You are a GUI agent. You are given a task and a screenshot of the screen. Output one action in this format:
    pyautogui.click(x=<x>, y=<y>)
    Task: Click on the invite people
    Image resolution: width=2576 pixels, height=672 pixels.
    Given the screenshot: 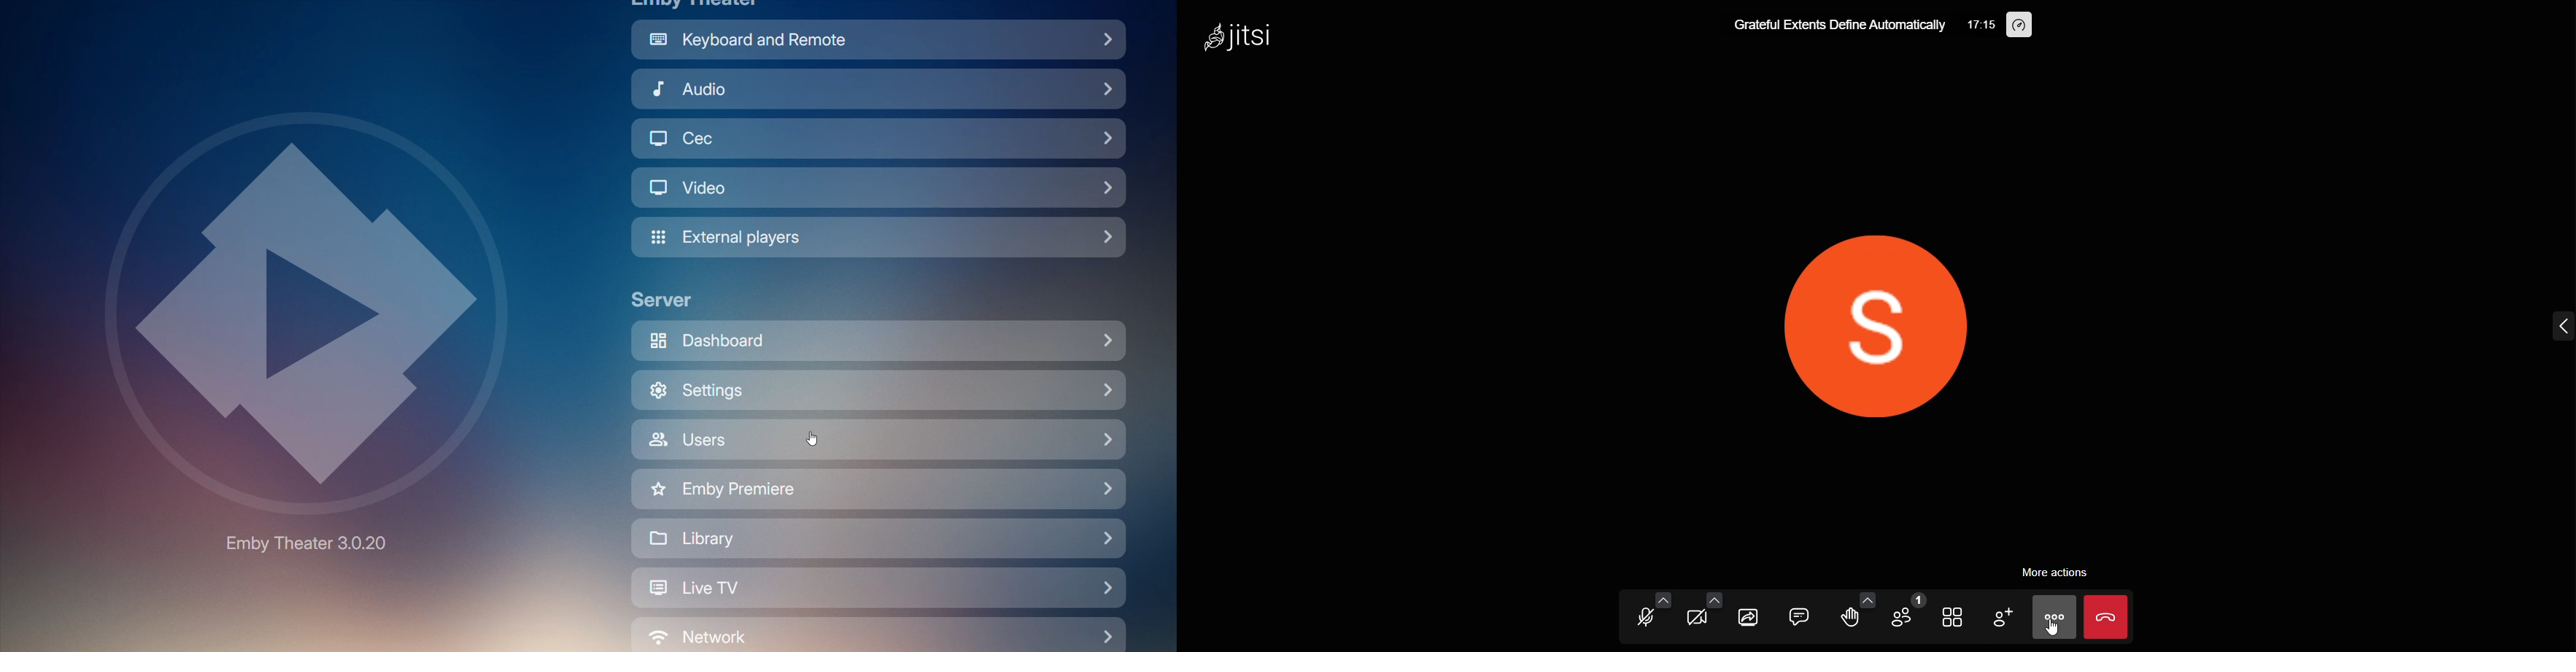 What is the action you would take?
    pyautogui.click(x=2003, y=619)
    